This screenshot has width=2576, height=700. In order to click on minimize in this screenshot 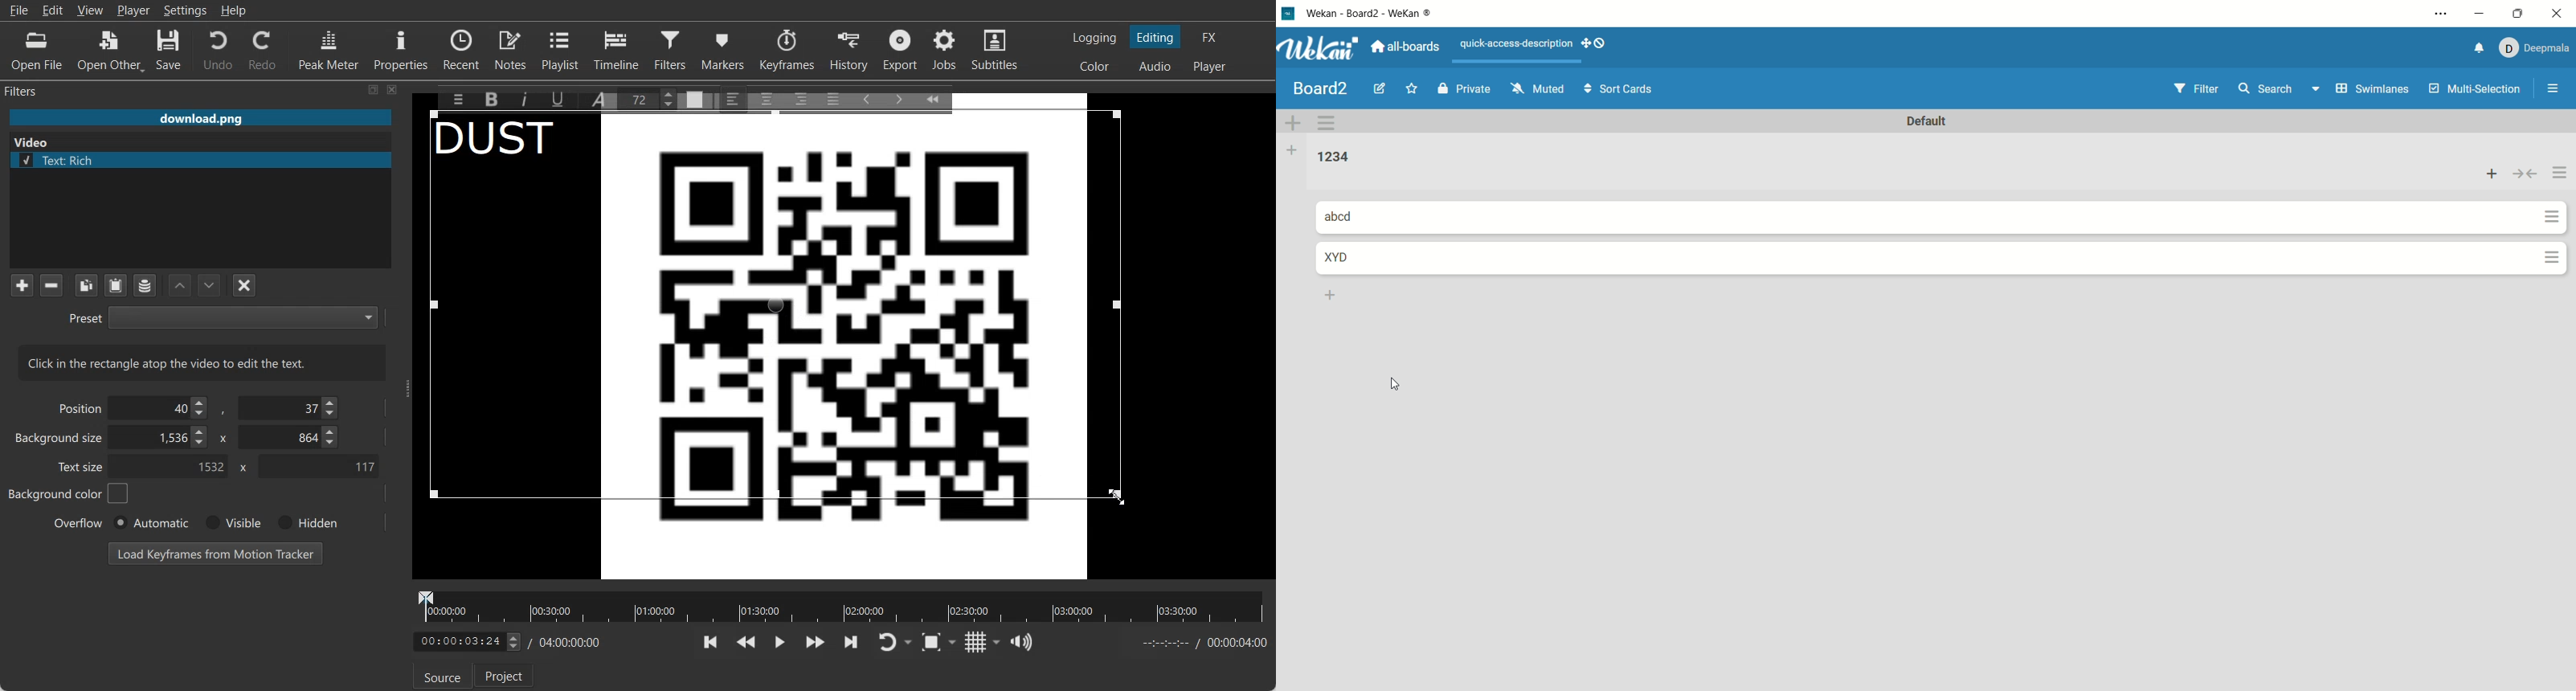, I will do `click(2478, 16)`.